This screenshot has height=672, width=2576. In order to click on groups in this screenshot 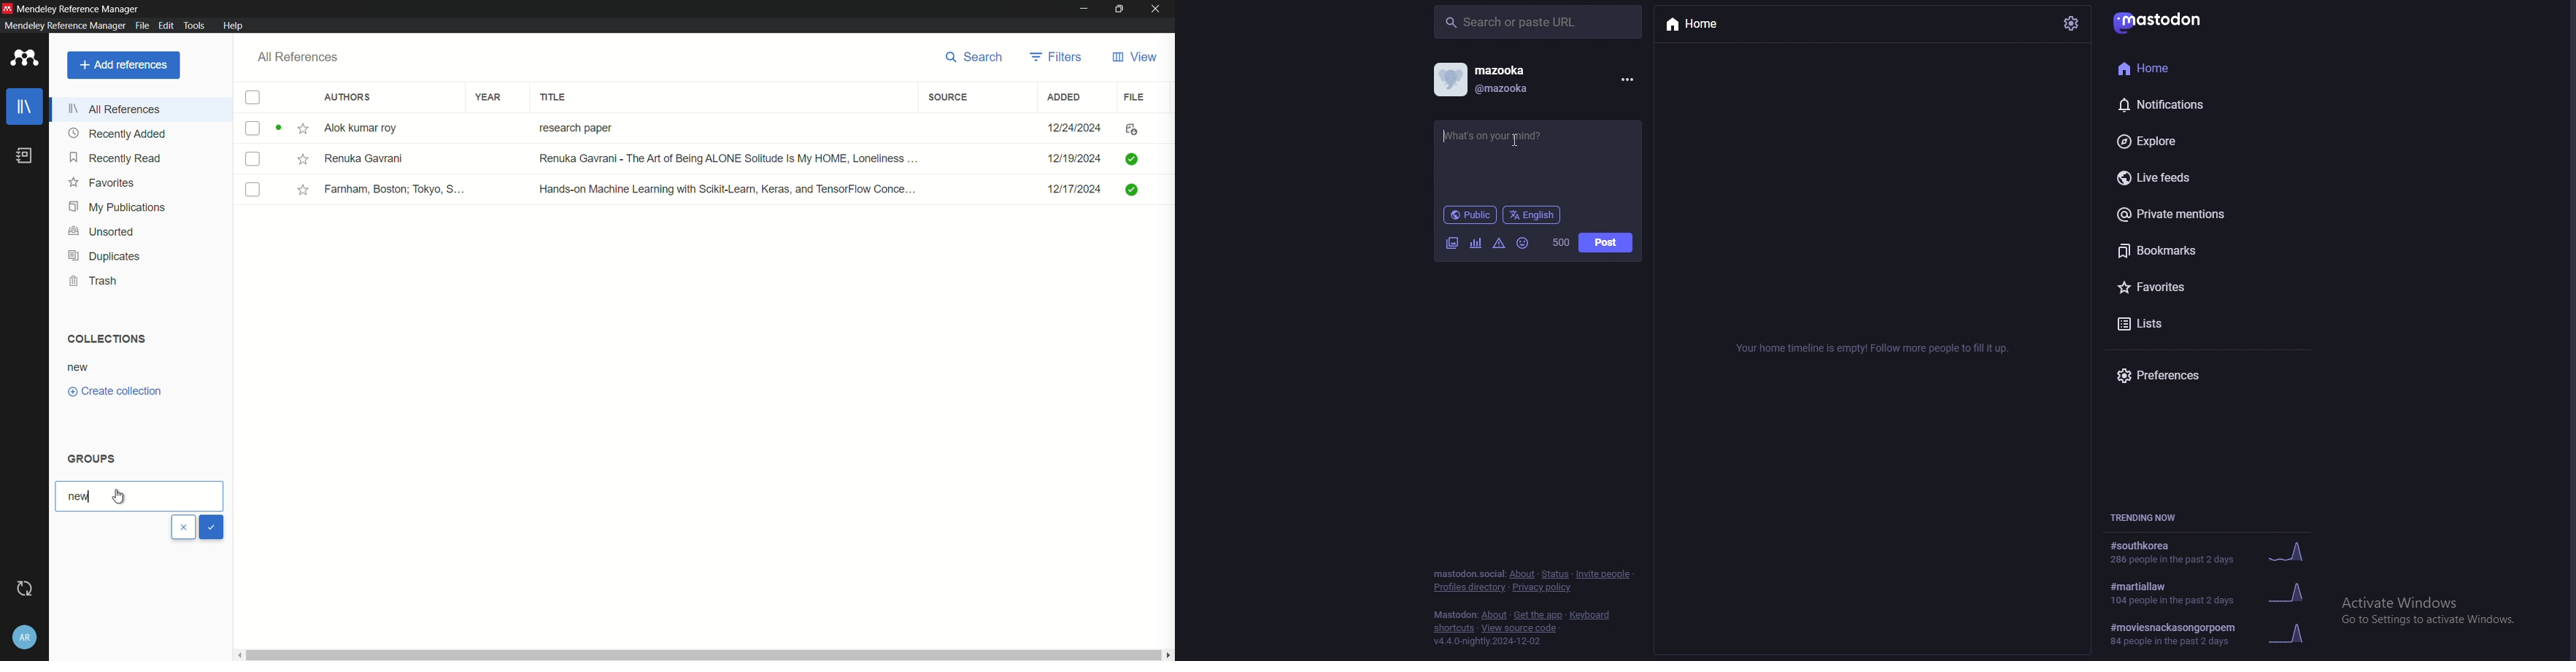, I will do `click(92, 459)`.